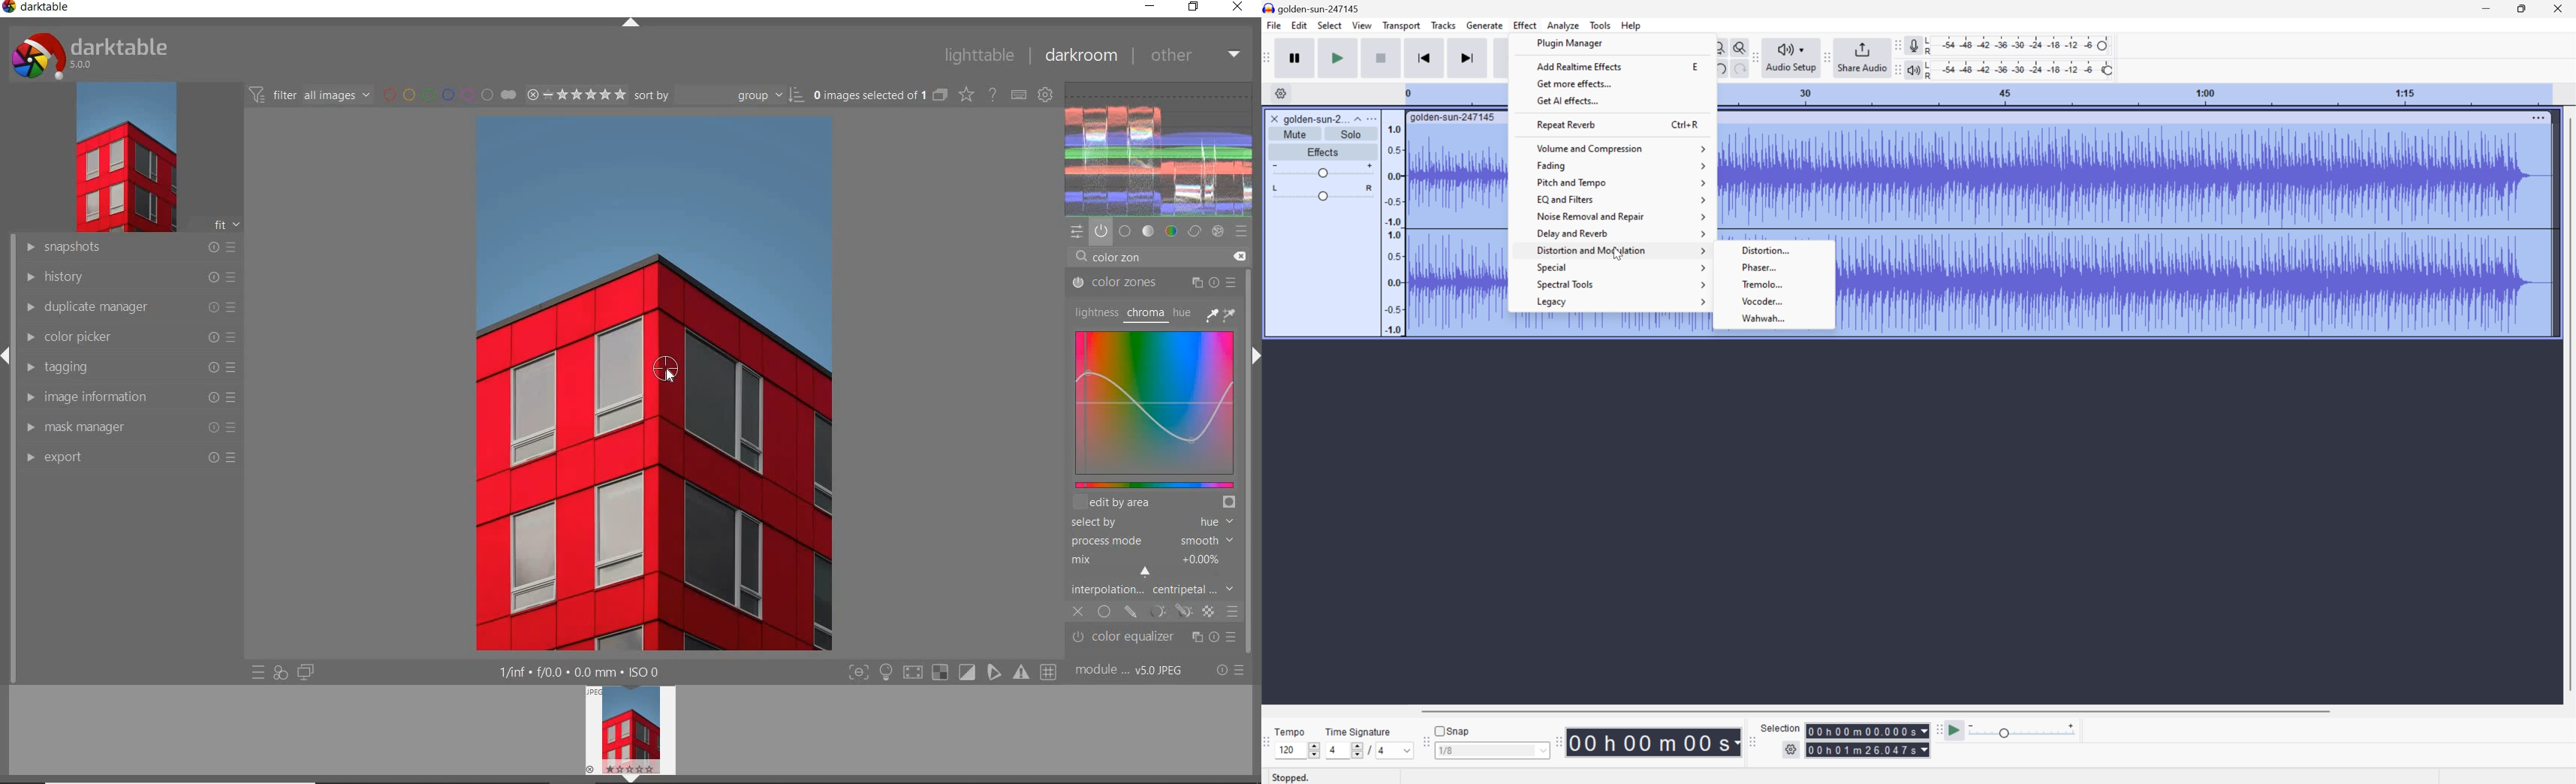 This screenshot has width=2576, height=784. I want to click on lighttable, so click(978, 56).